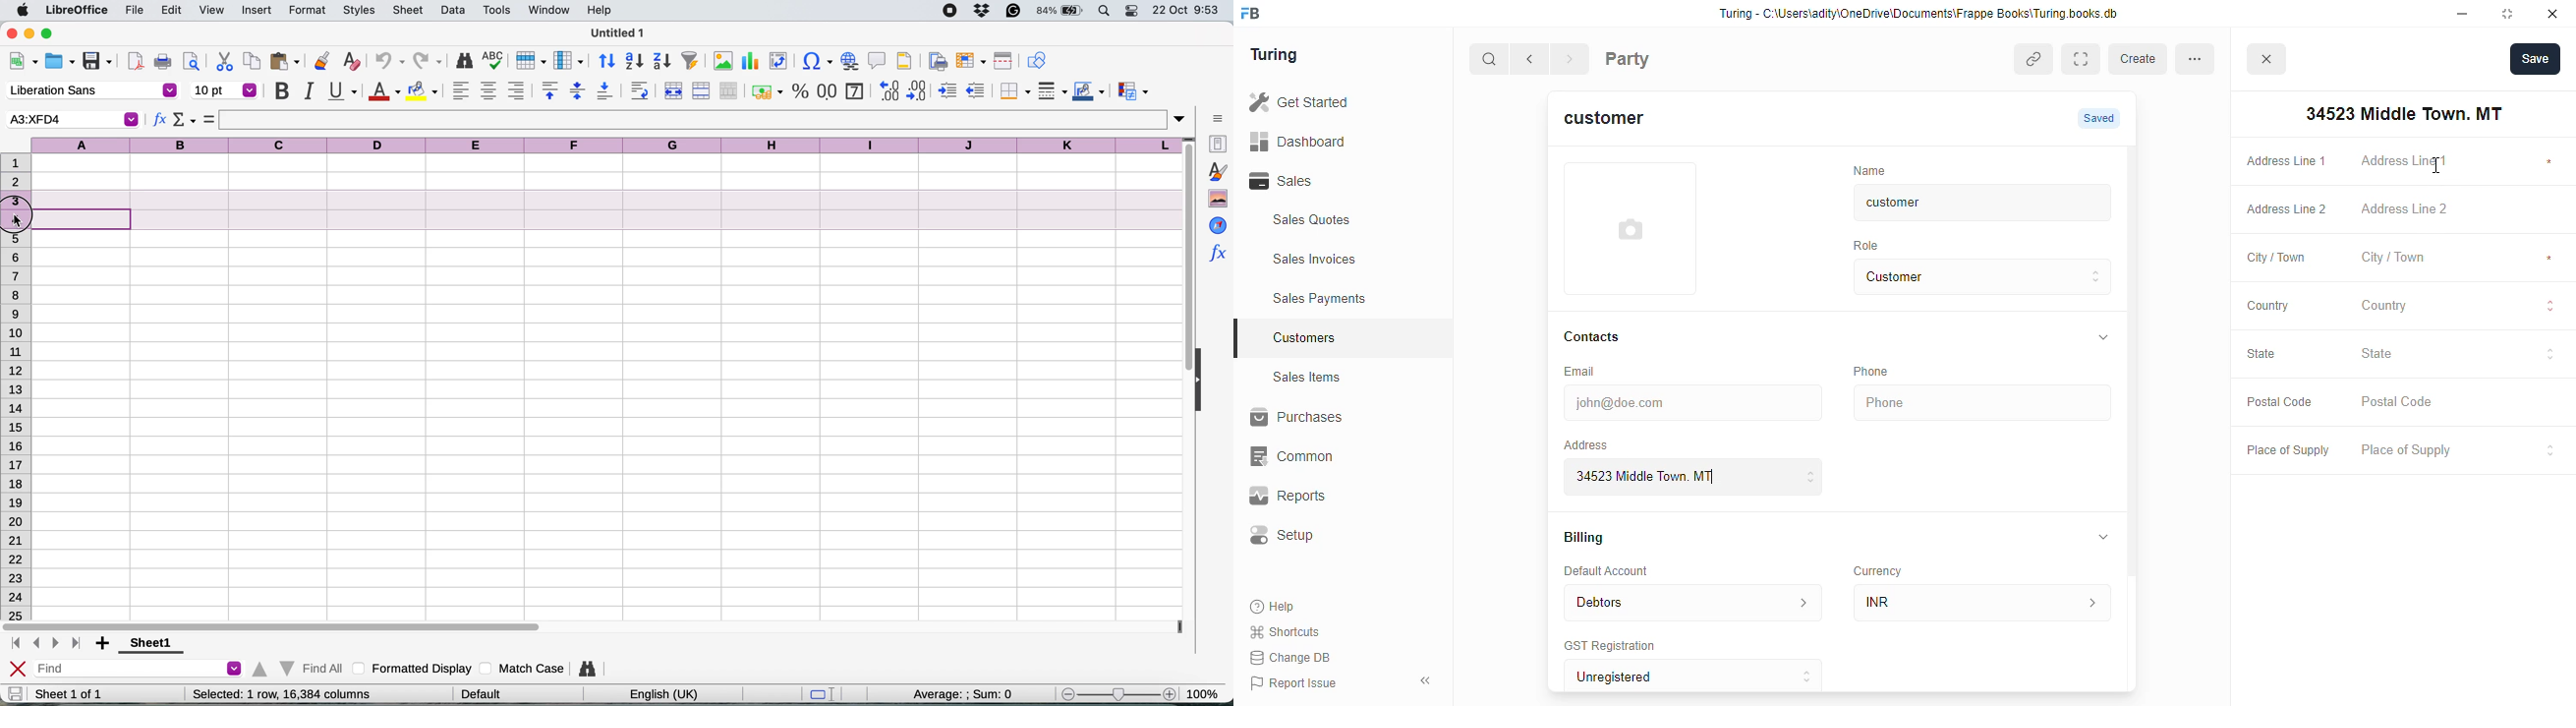 The height and width of the screenshot is (728, 2576). What do you see at coordinates (1886, 566) in the screenshot?
I see `Currency` at bounding box center [1886, 566].